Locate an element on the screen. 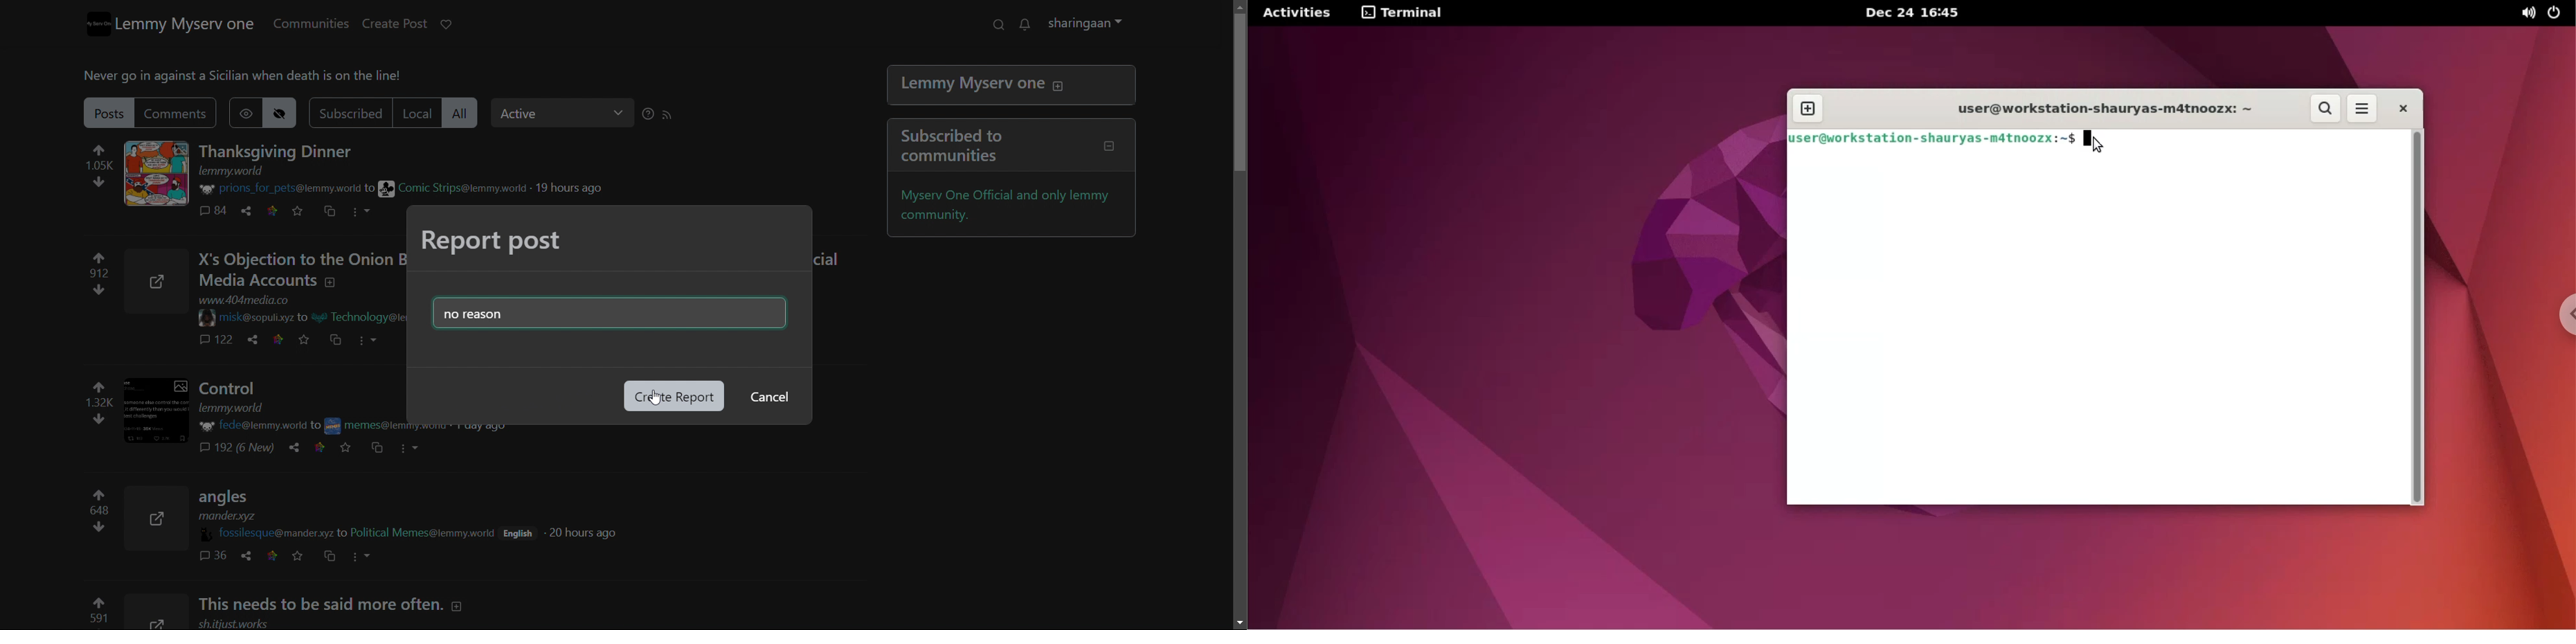 The image size is (2576, 644). Expand here with this image is located at coordinates (158, 612).